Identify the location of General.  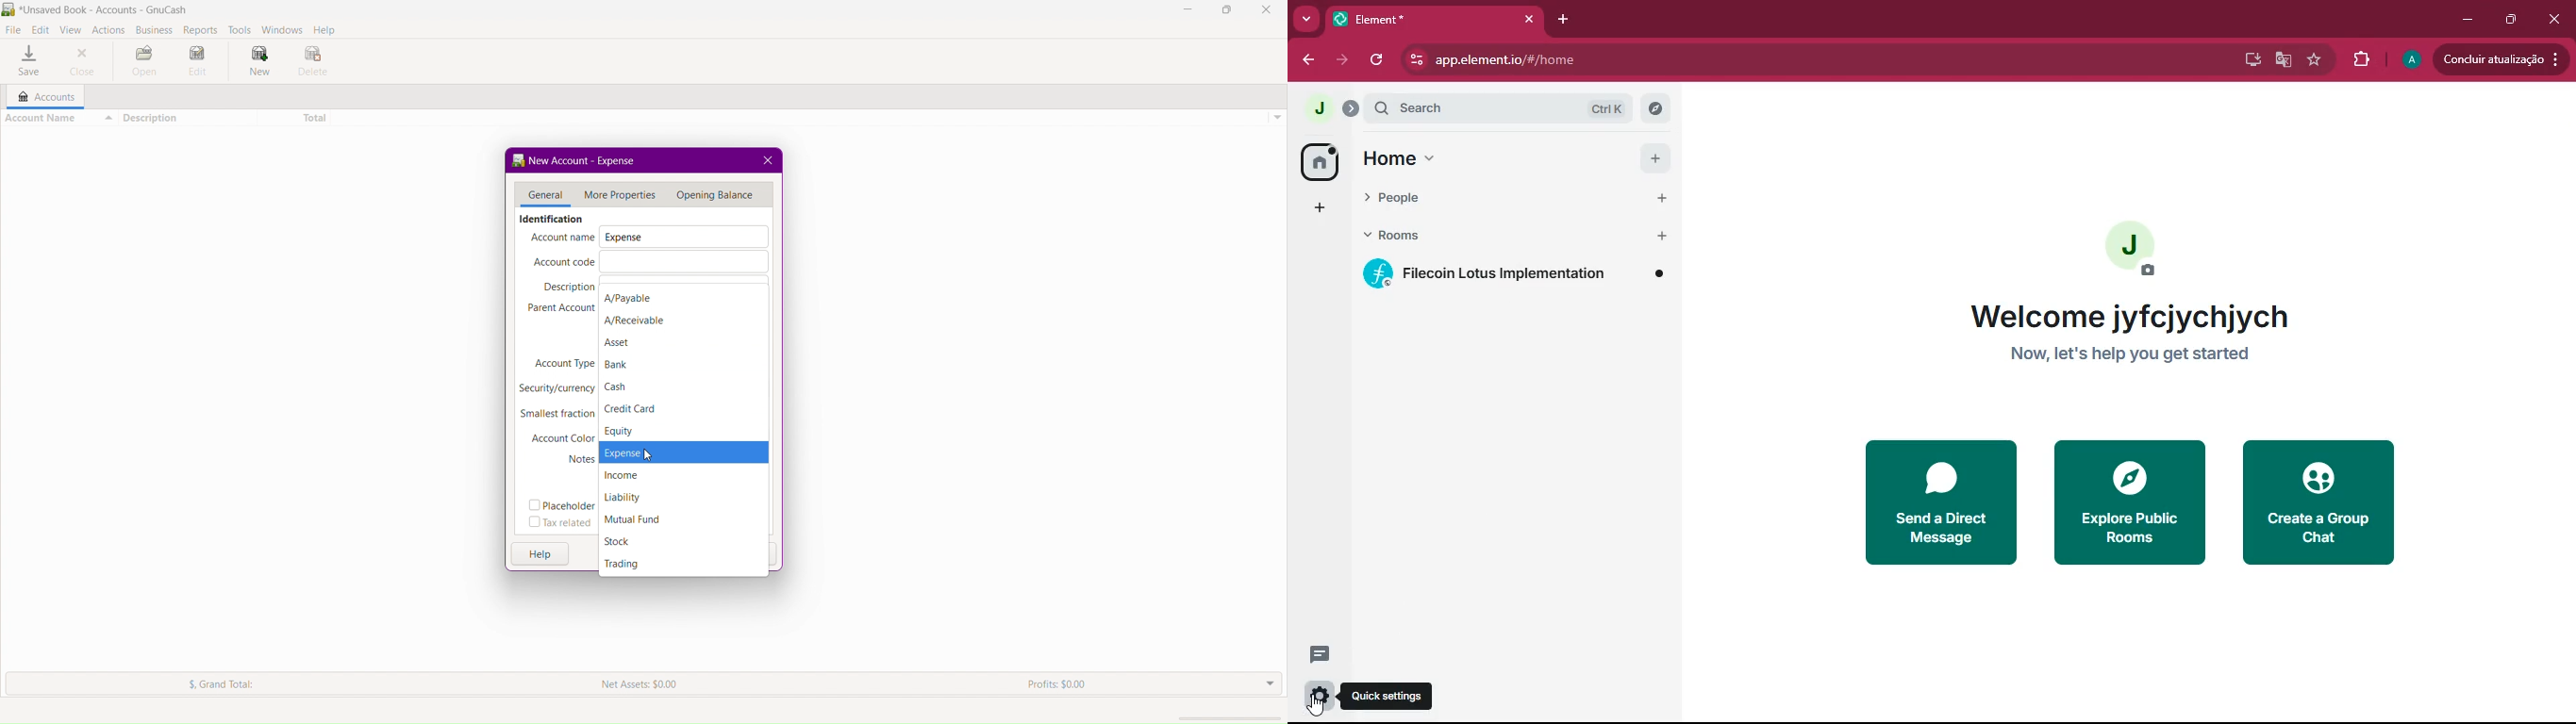
(541, 196).